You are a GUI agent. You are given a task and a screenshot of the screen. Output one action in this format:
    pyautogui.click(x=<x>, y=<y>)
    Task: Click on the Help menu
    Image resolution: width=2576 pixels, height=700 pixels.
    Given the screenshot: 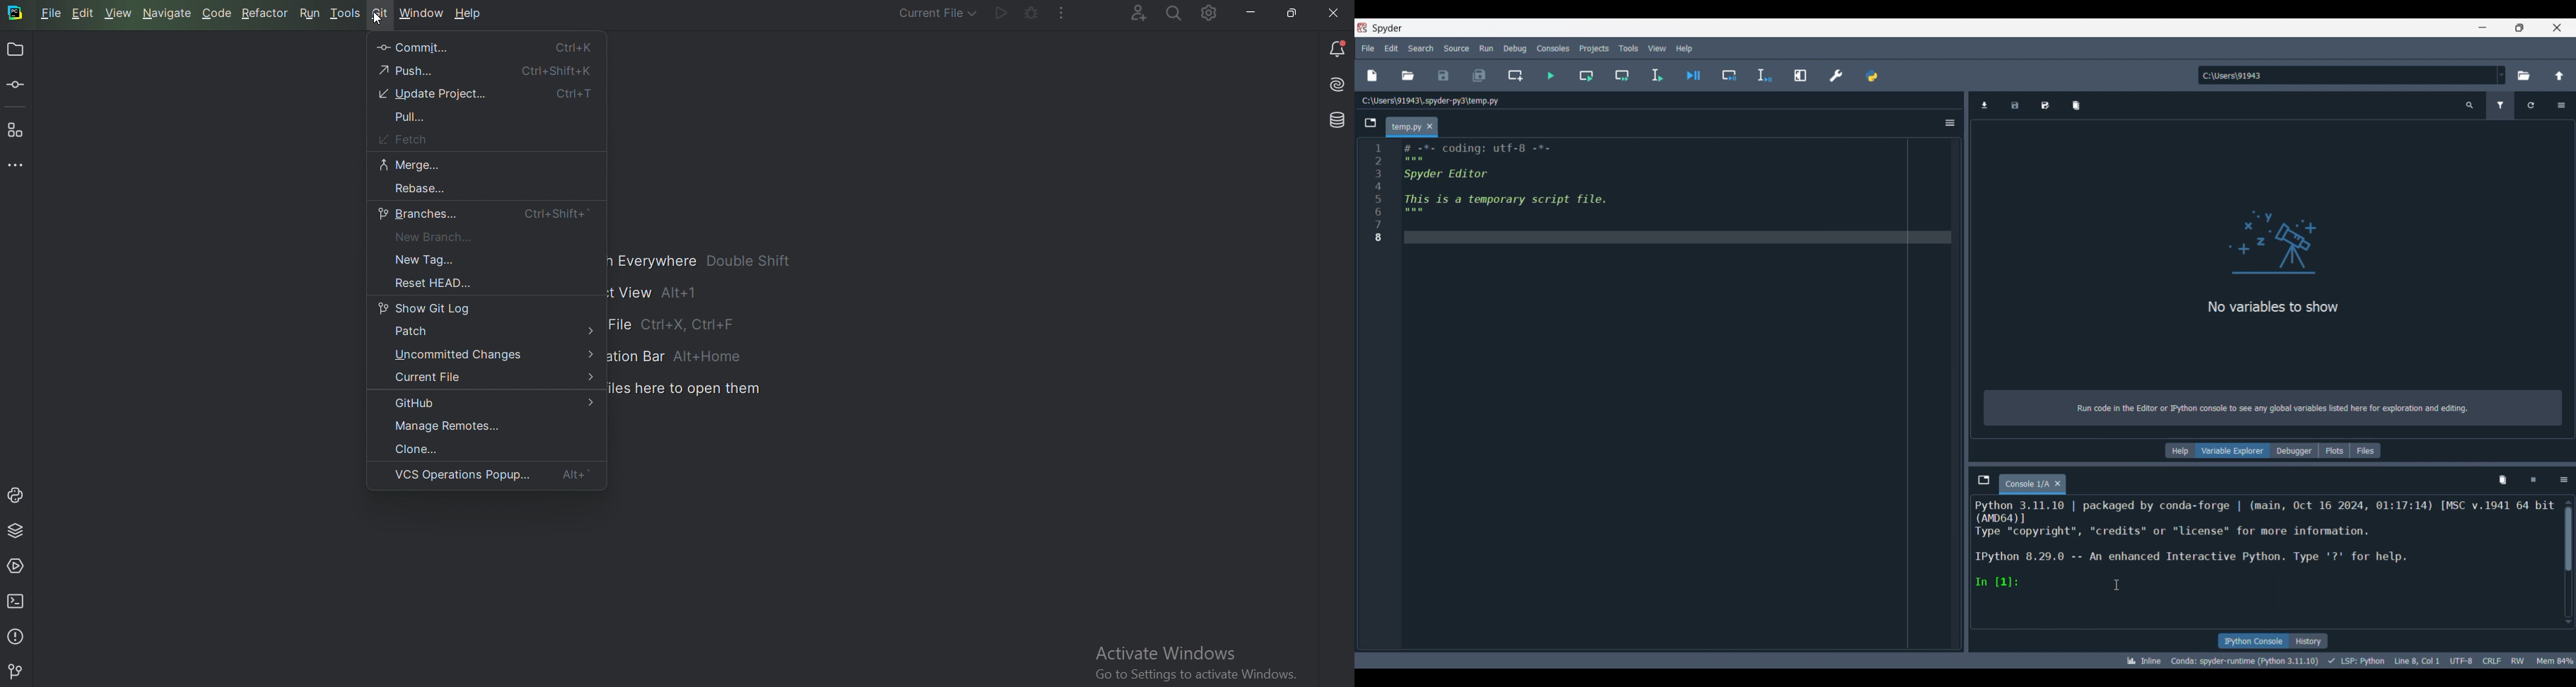 What is the action you would take?
    pyautogui.click(x=1684, y=48)
    